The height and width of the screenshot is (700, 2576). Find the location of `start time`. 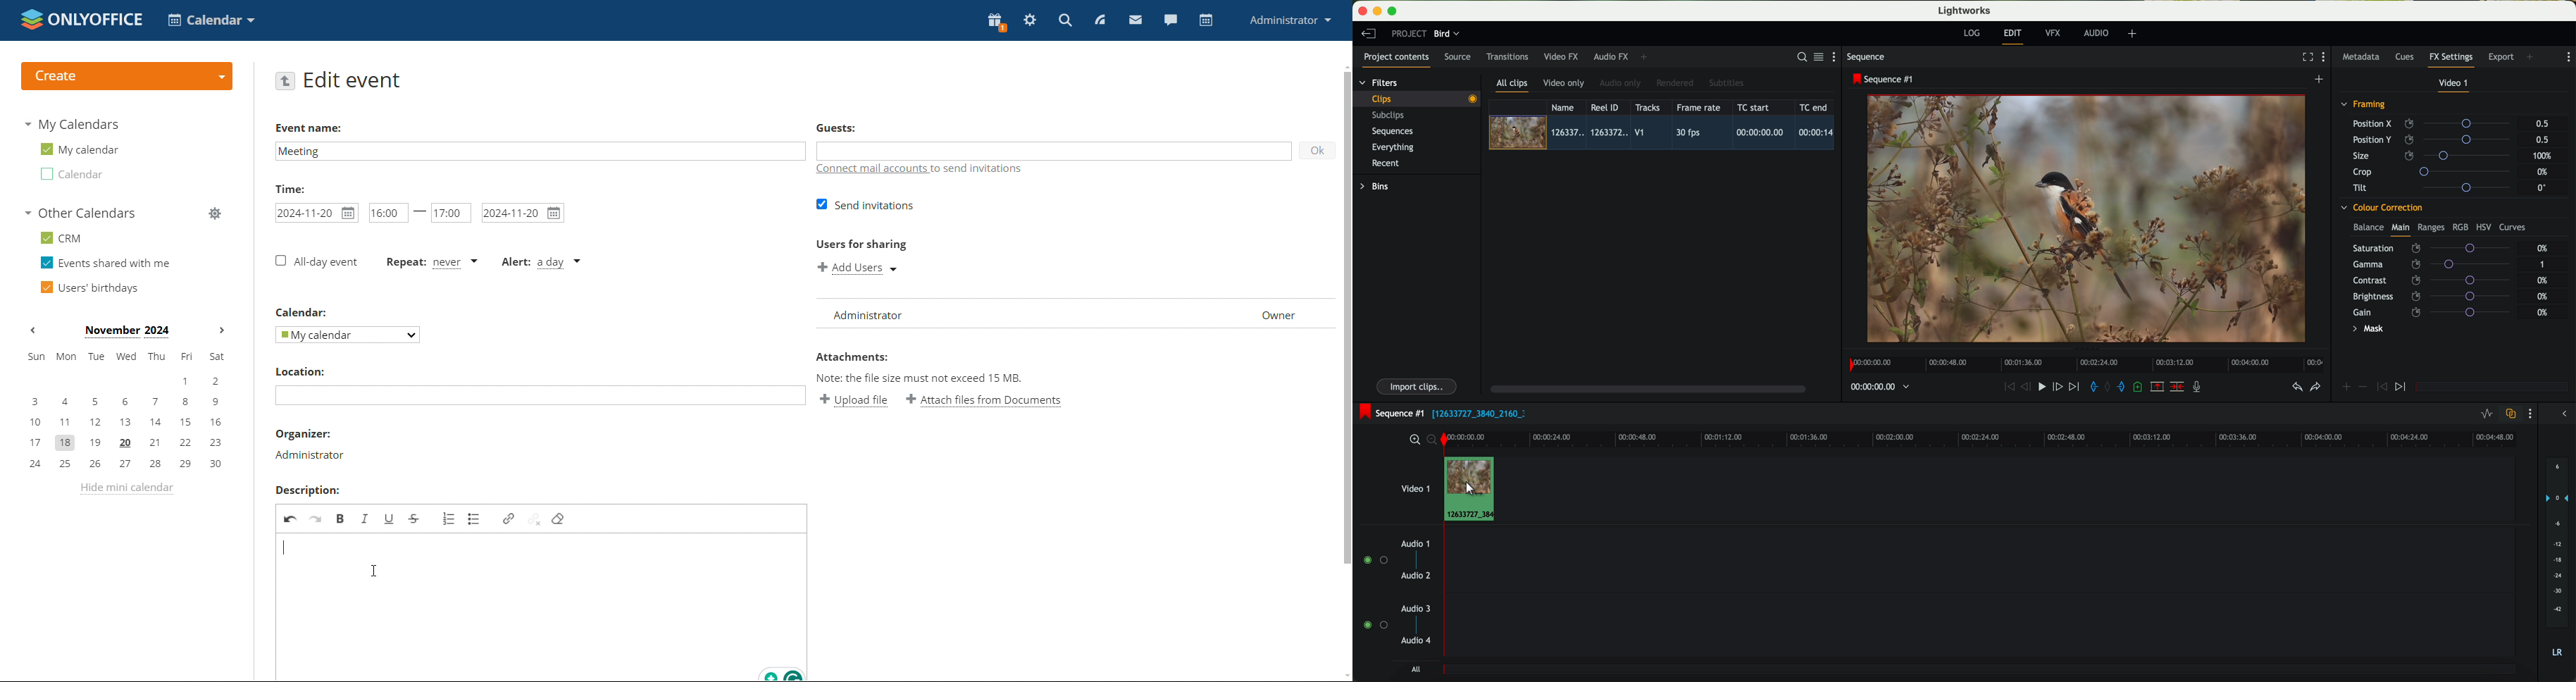

start time is located at coordinates (389, 213).